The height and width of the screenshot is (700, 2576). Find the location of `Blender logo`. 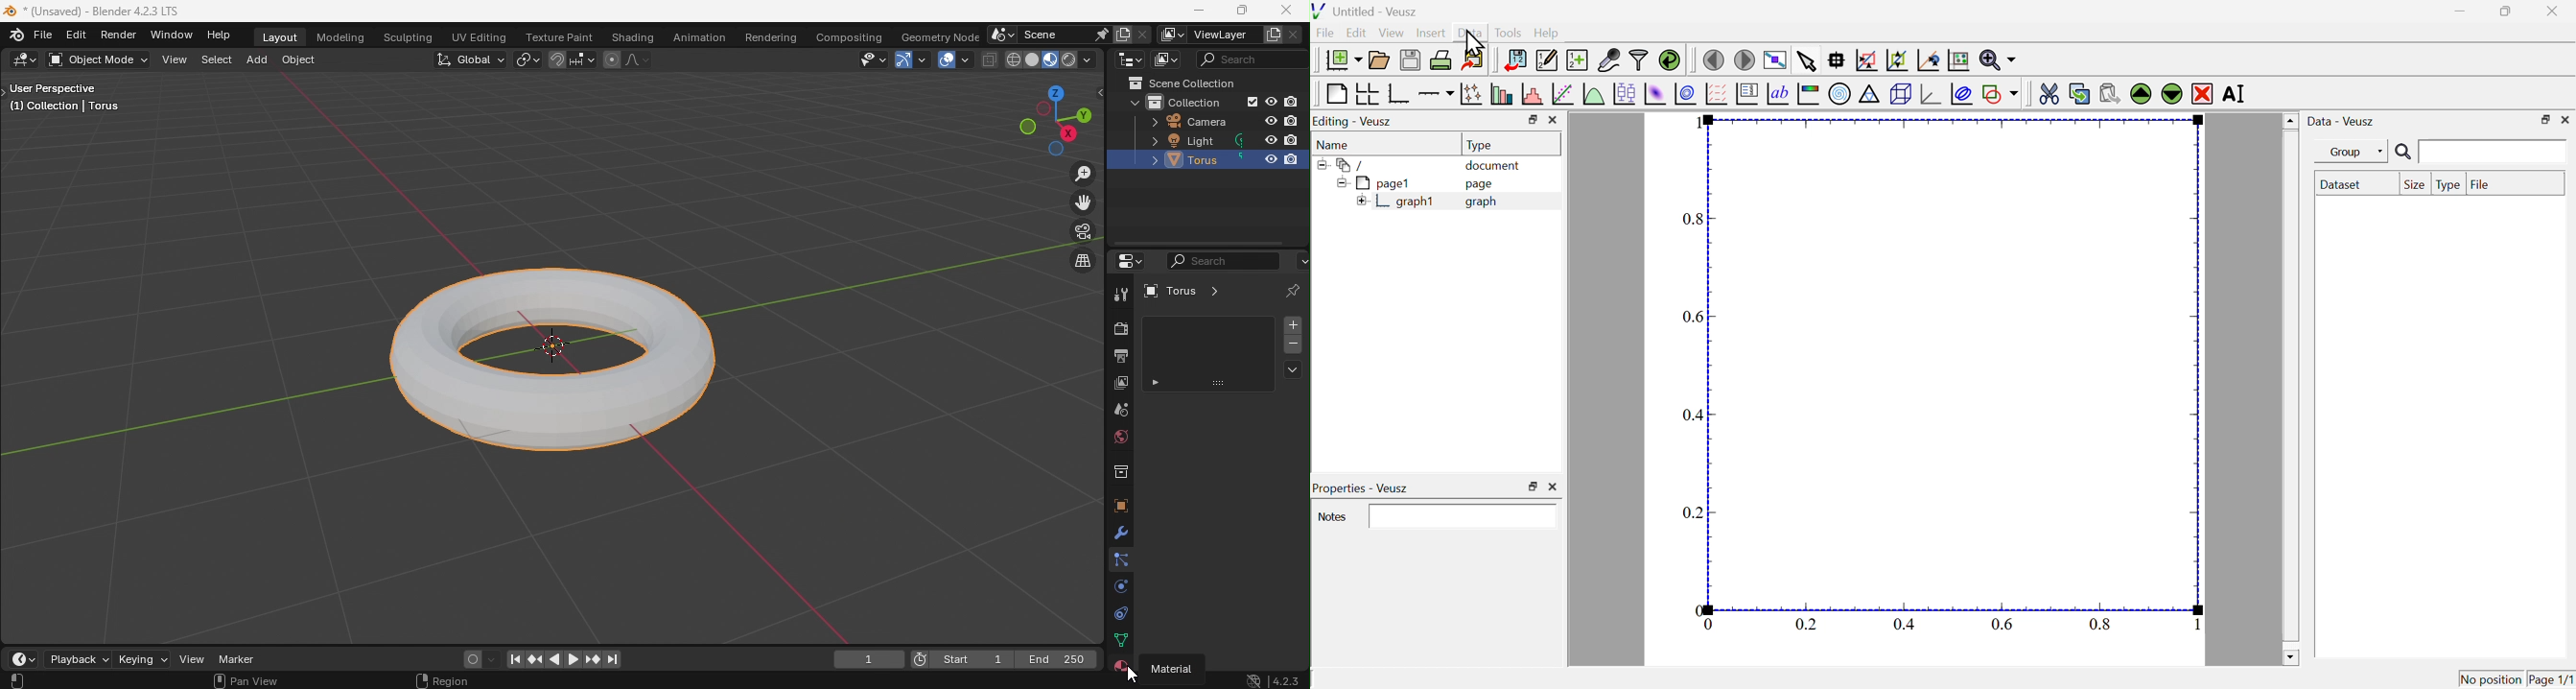

Blender logo is located at coordinates (15, 35).